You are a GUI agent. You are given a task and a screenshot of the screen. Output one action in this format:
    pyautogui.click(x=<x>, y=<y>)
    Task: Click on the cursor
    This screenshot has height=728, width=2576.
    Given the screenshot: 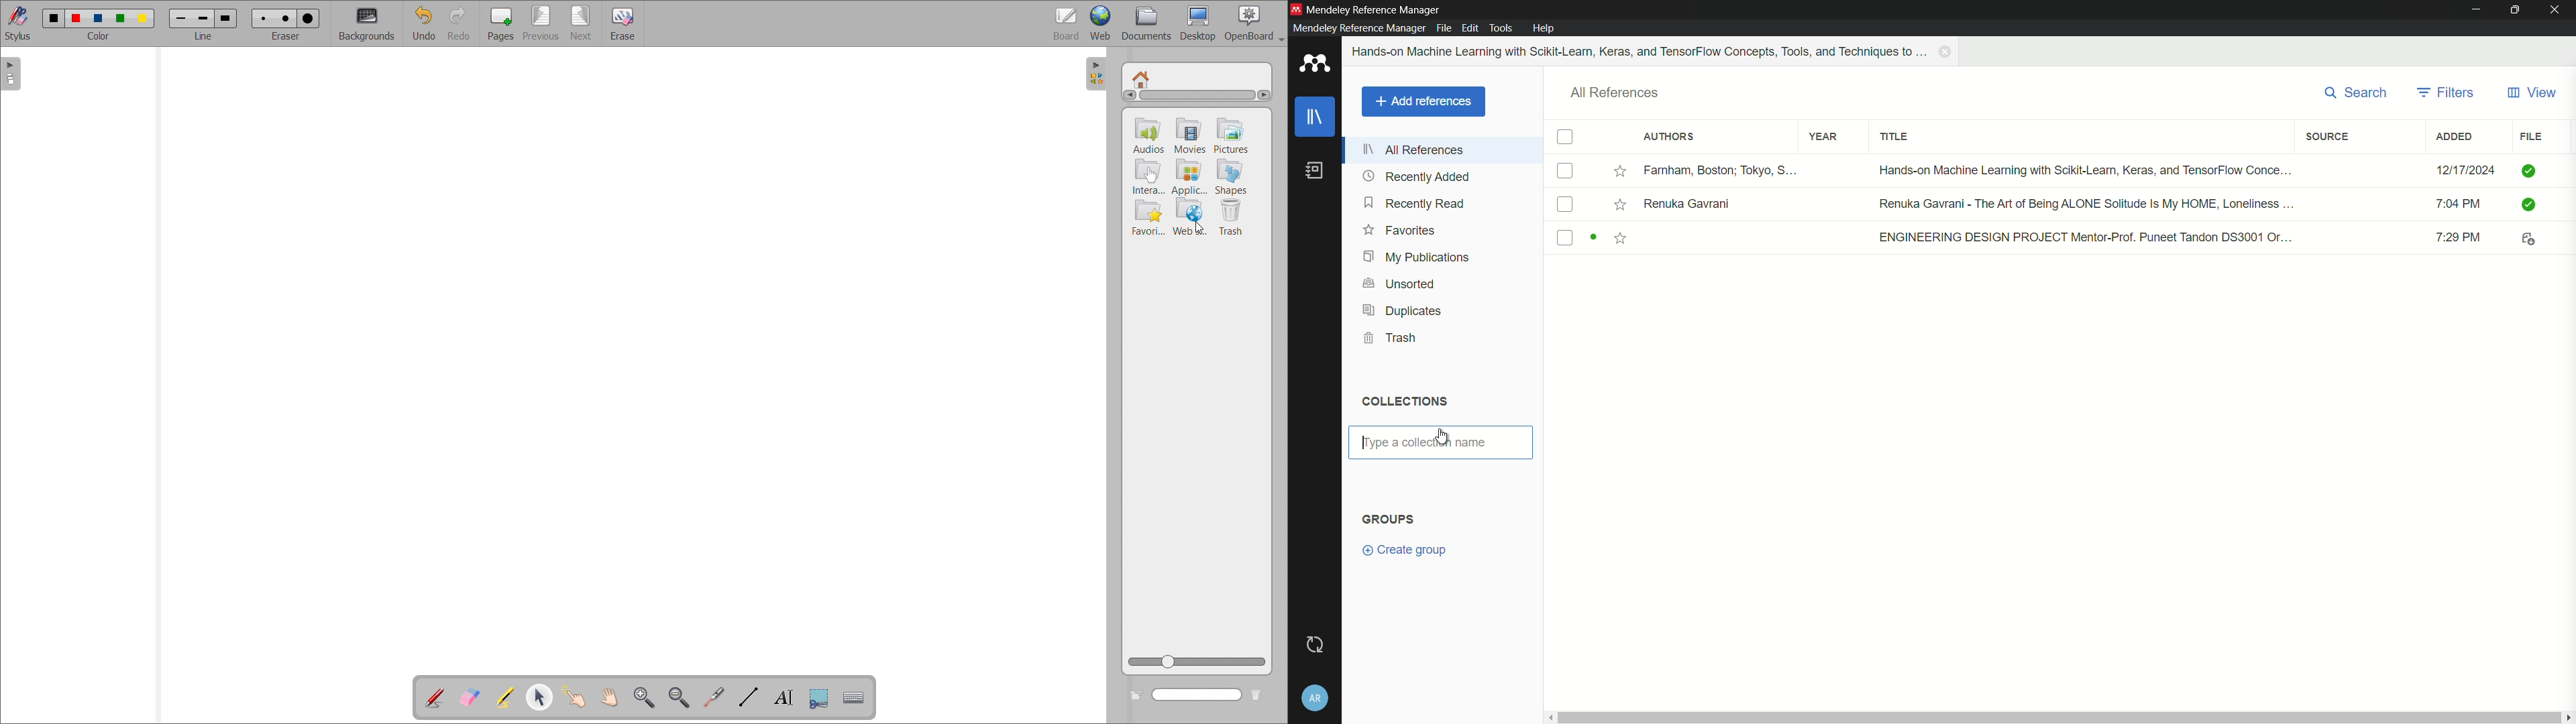 What is the action you would take?
    pyautogui.click(x=1365, y=440)
    